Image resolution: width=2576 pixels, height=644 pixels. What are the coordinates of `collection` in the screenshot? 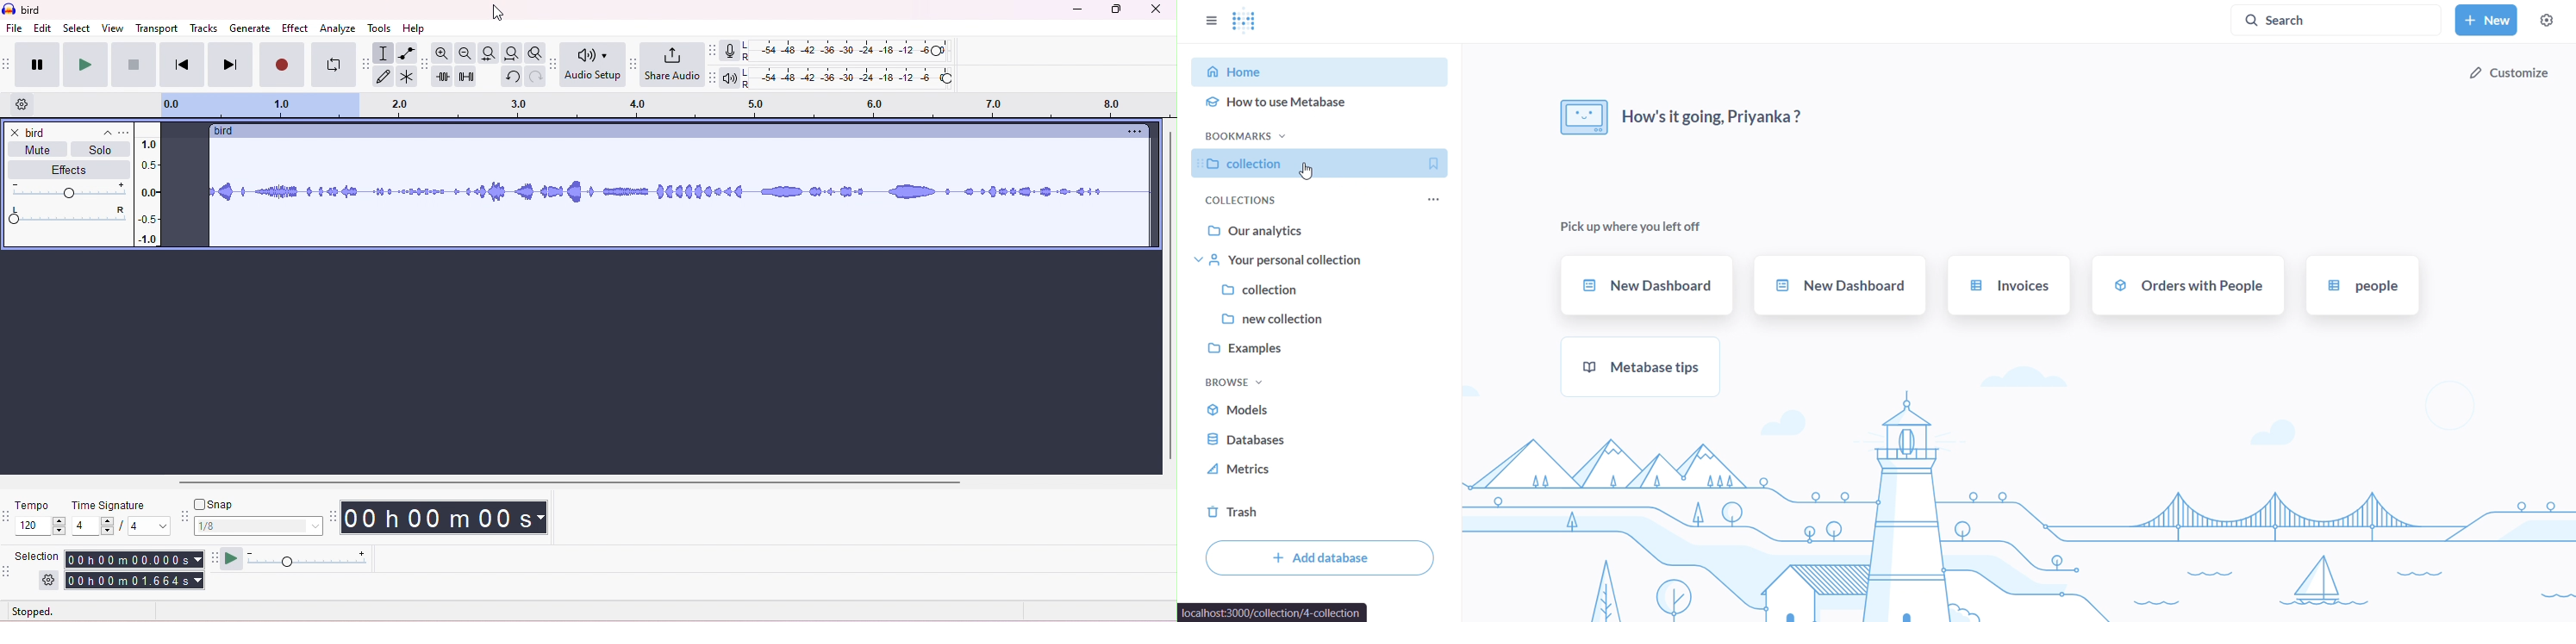 It's located at (1326, 162).